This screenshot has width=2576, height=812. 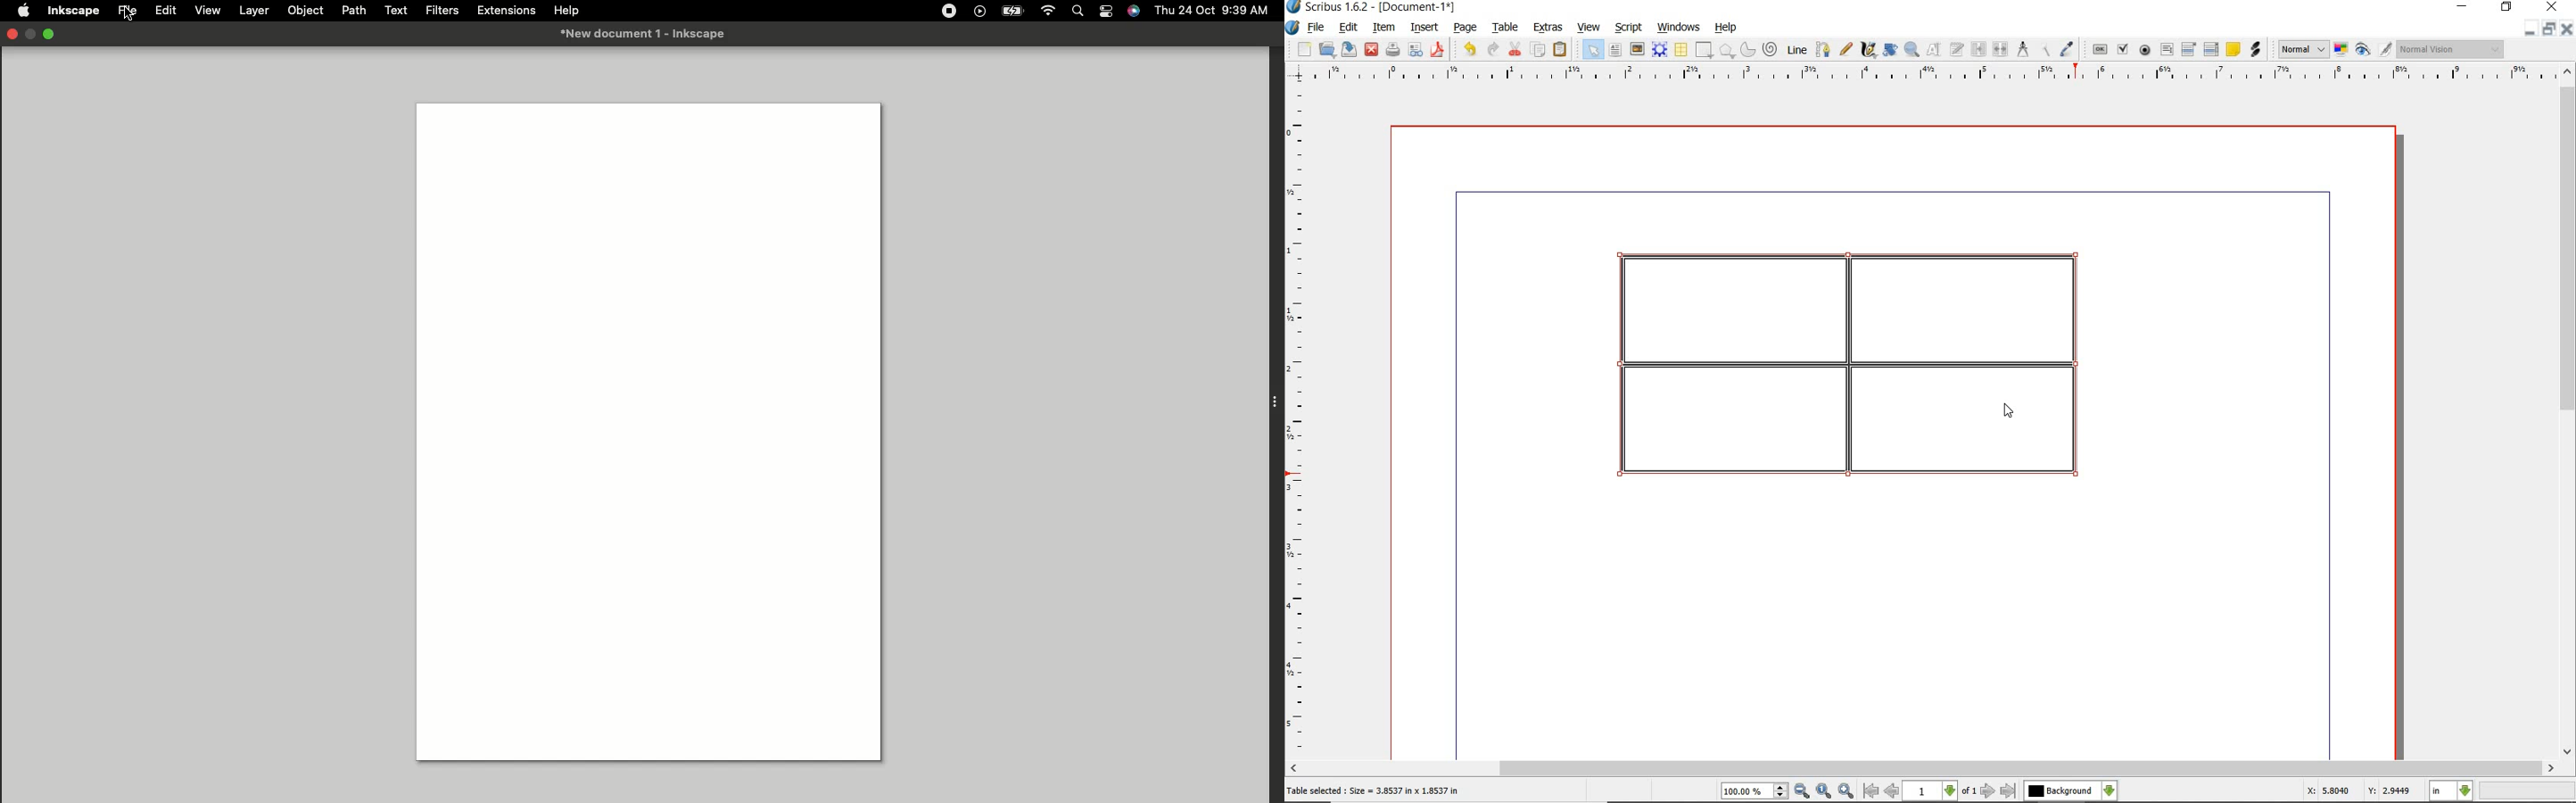 I want to click on go to first page, so click(x=1870, y=791).